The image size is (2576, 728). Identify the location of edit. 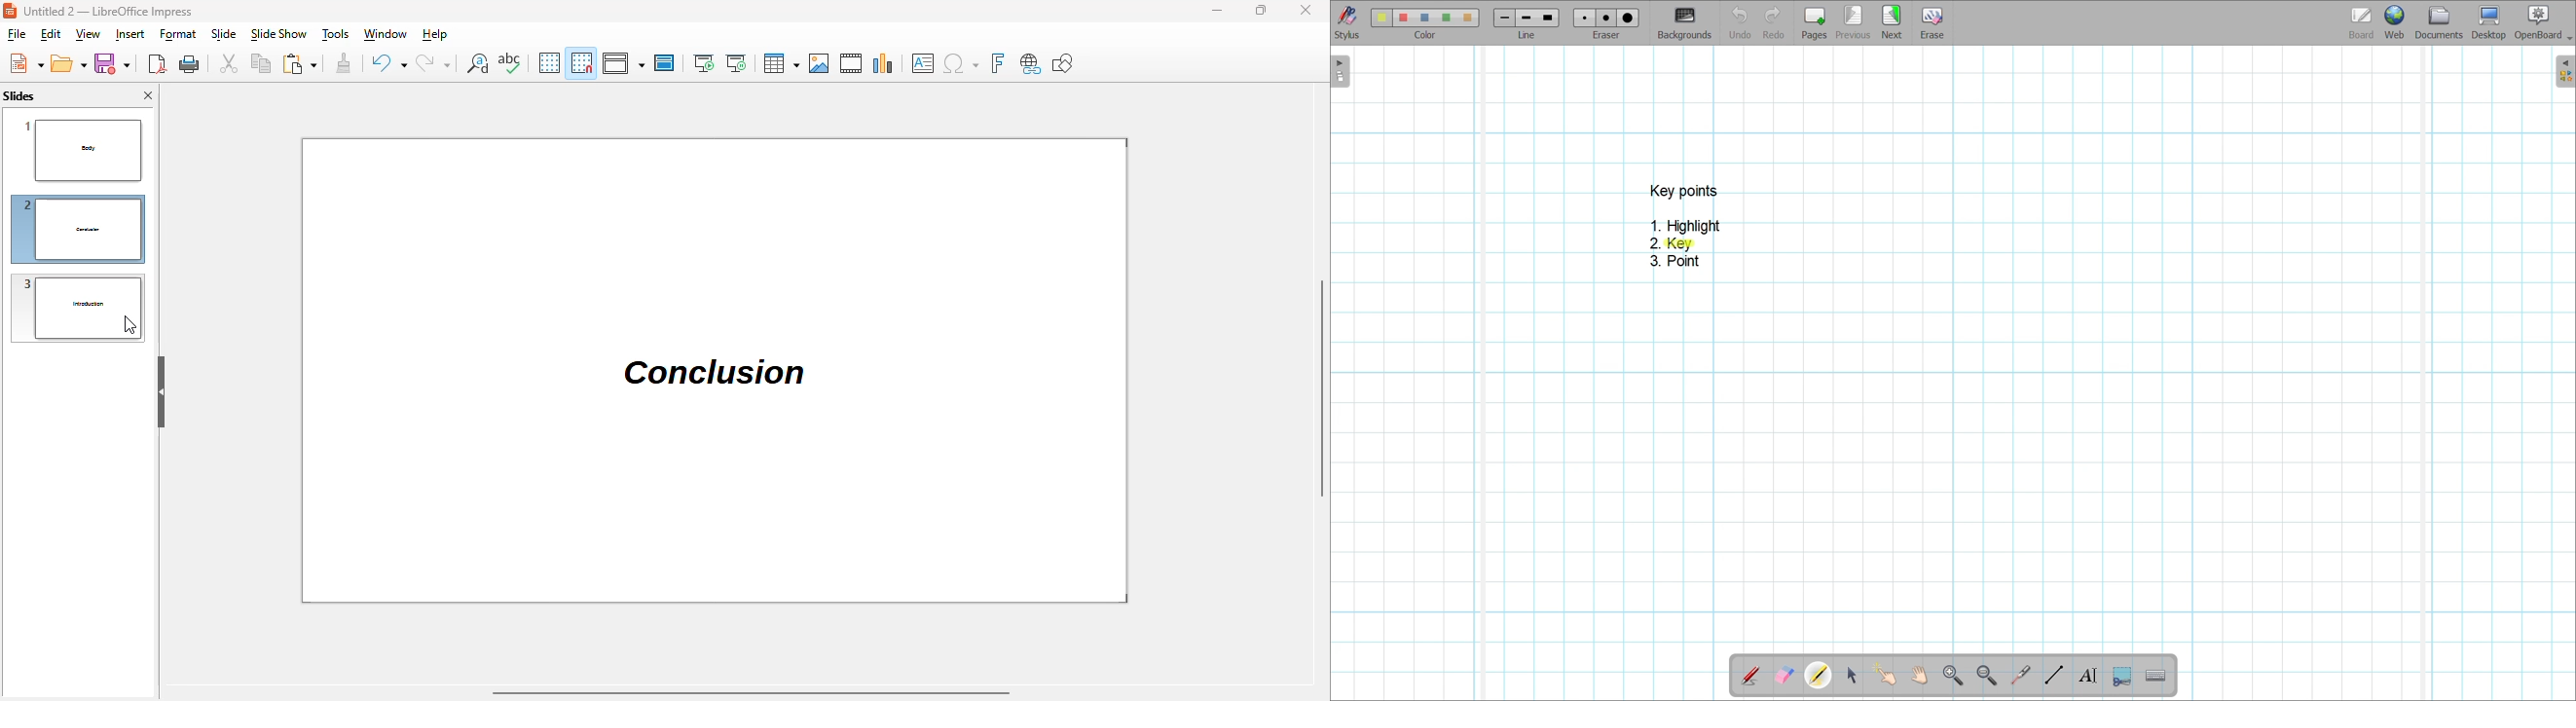
(52, 34).